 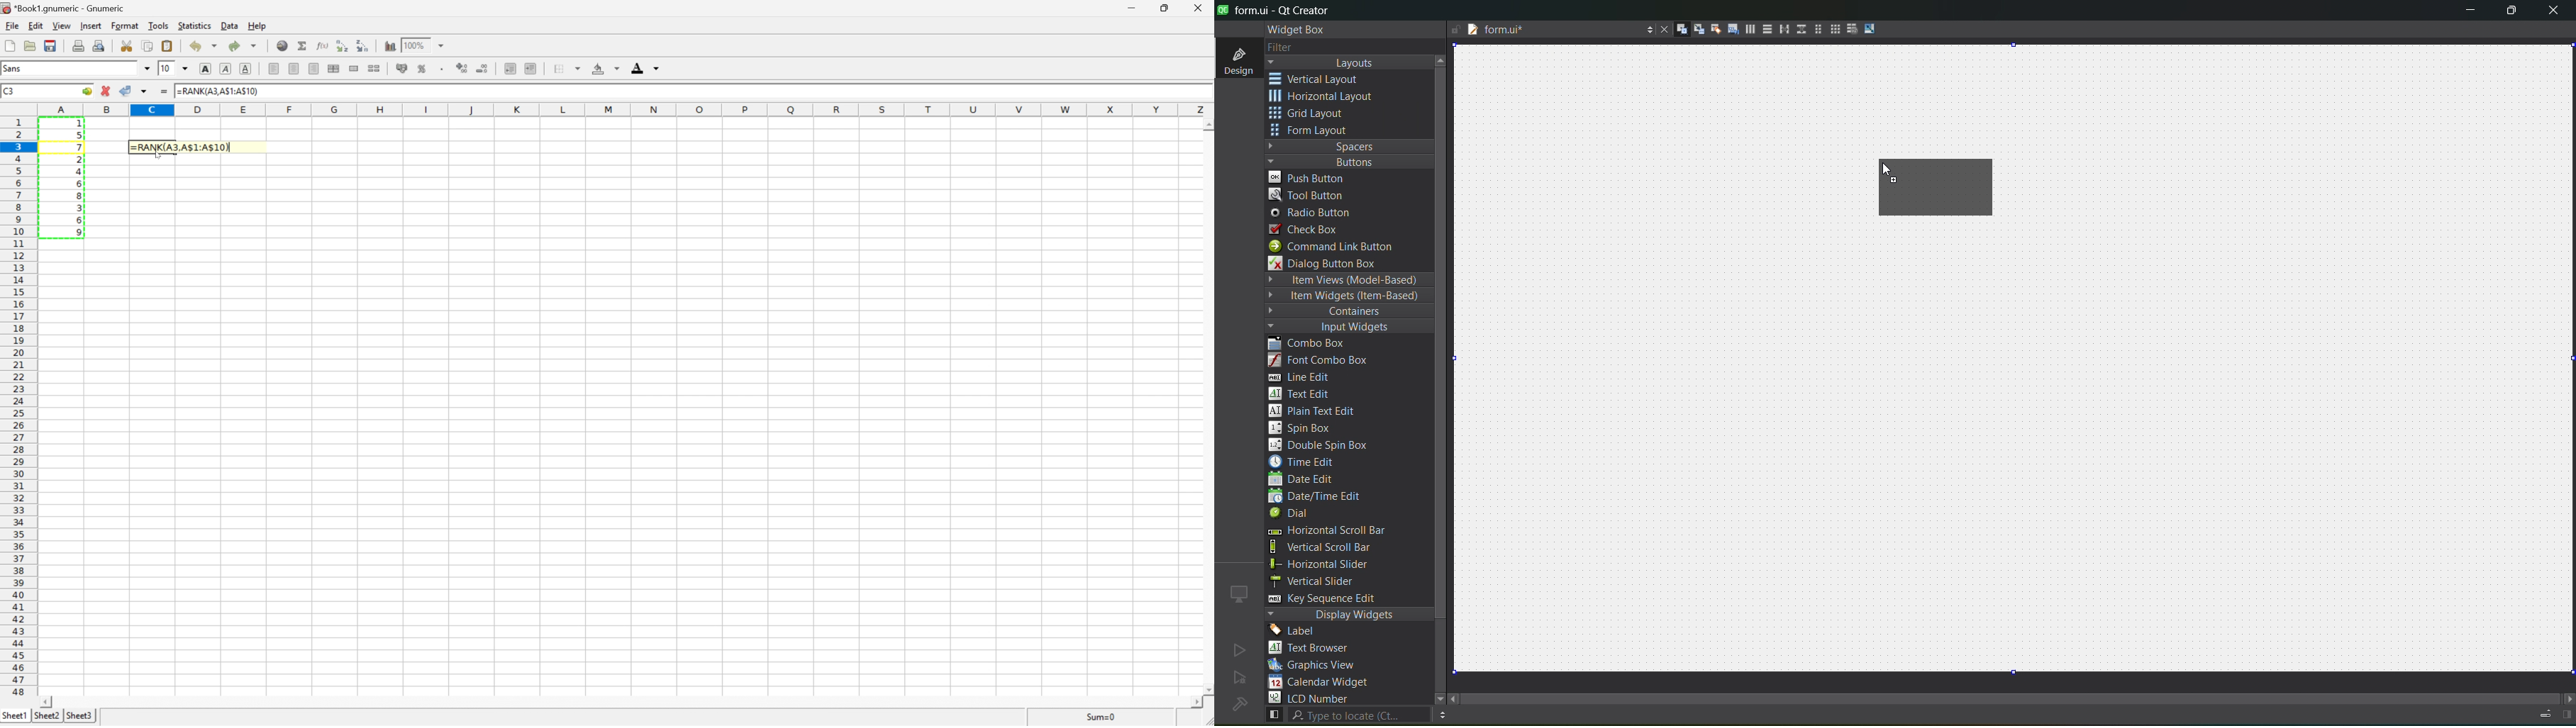 What do you see at coordinates (1328, 445) in the screenshot?
I see `double spin box` at bounding box center [1328, 445].